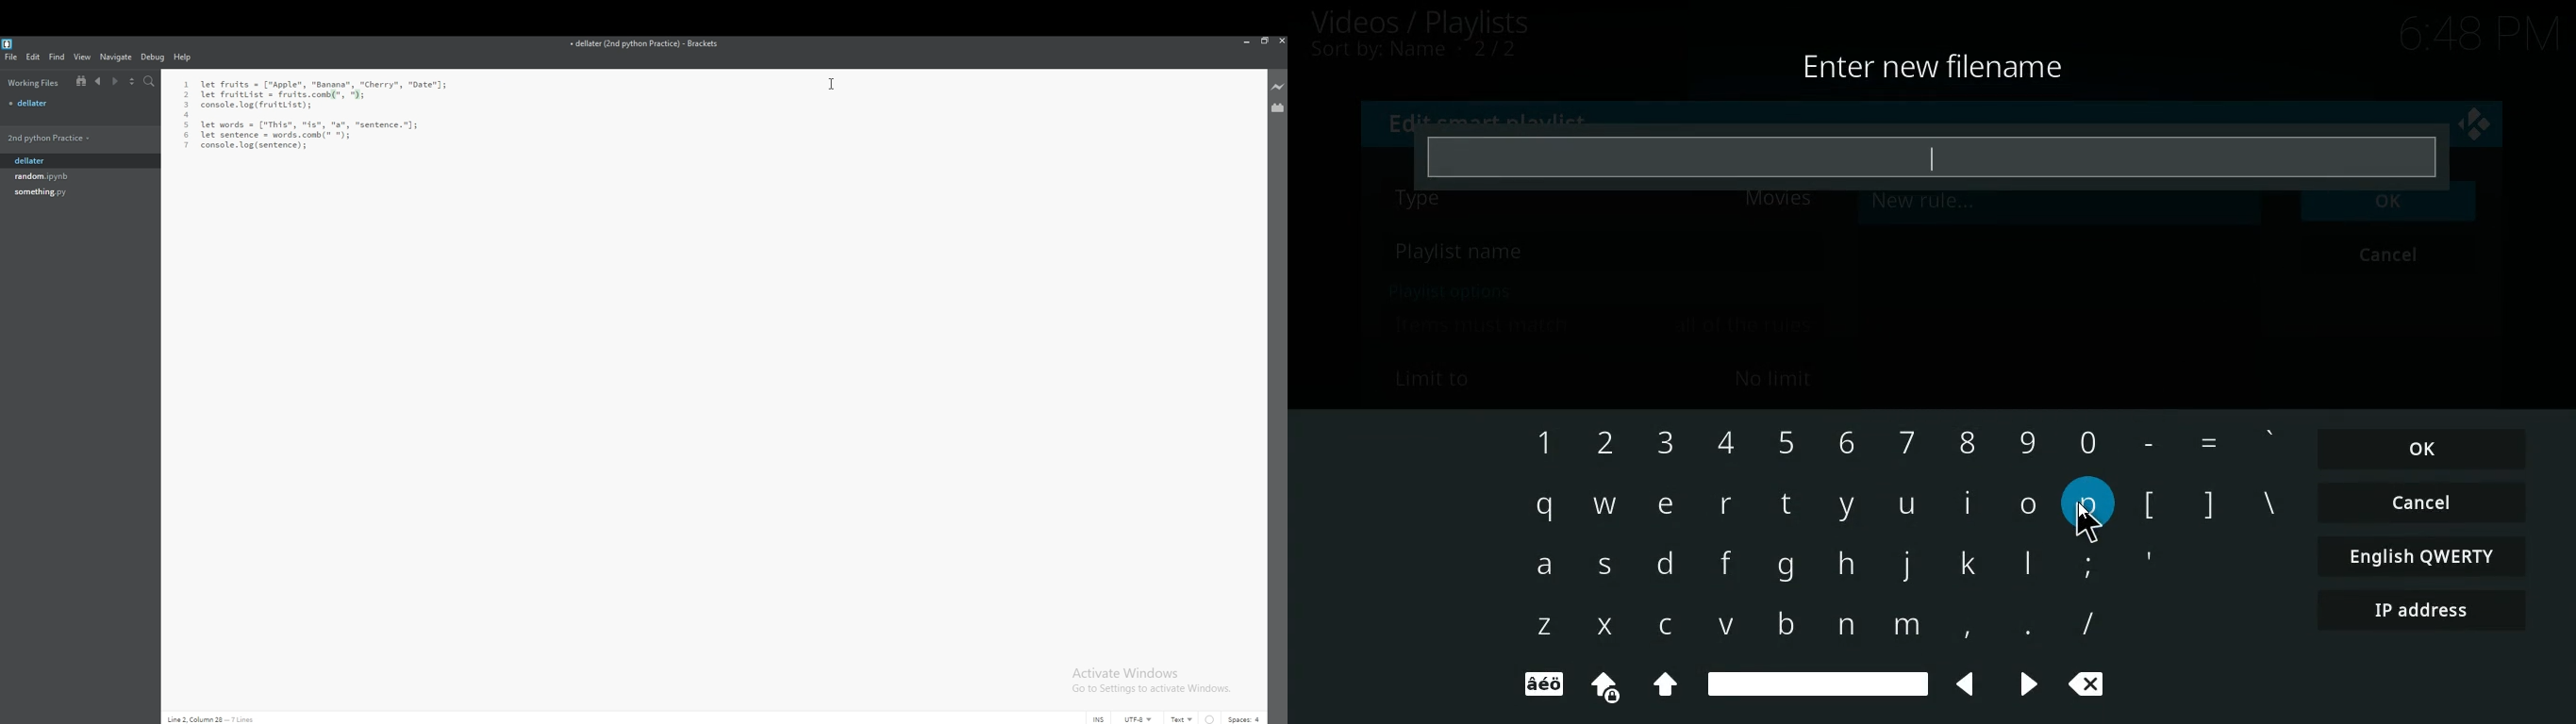  What do you see at coordinates (1543, 685) in the screenshot?
I see `aeo` at bounding box center [1543, 685].